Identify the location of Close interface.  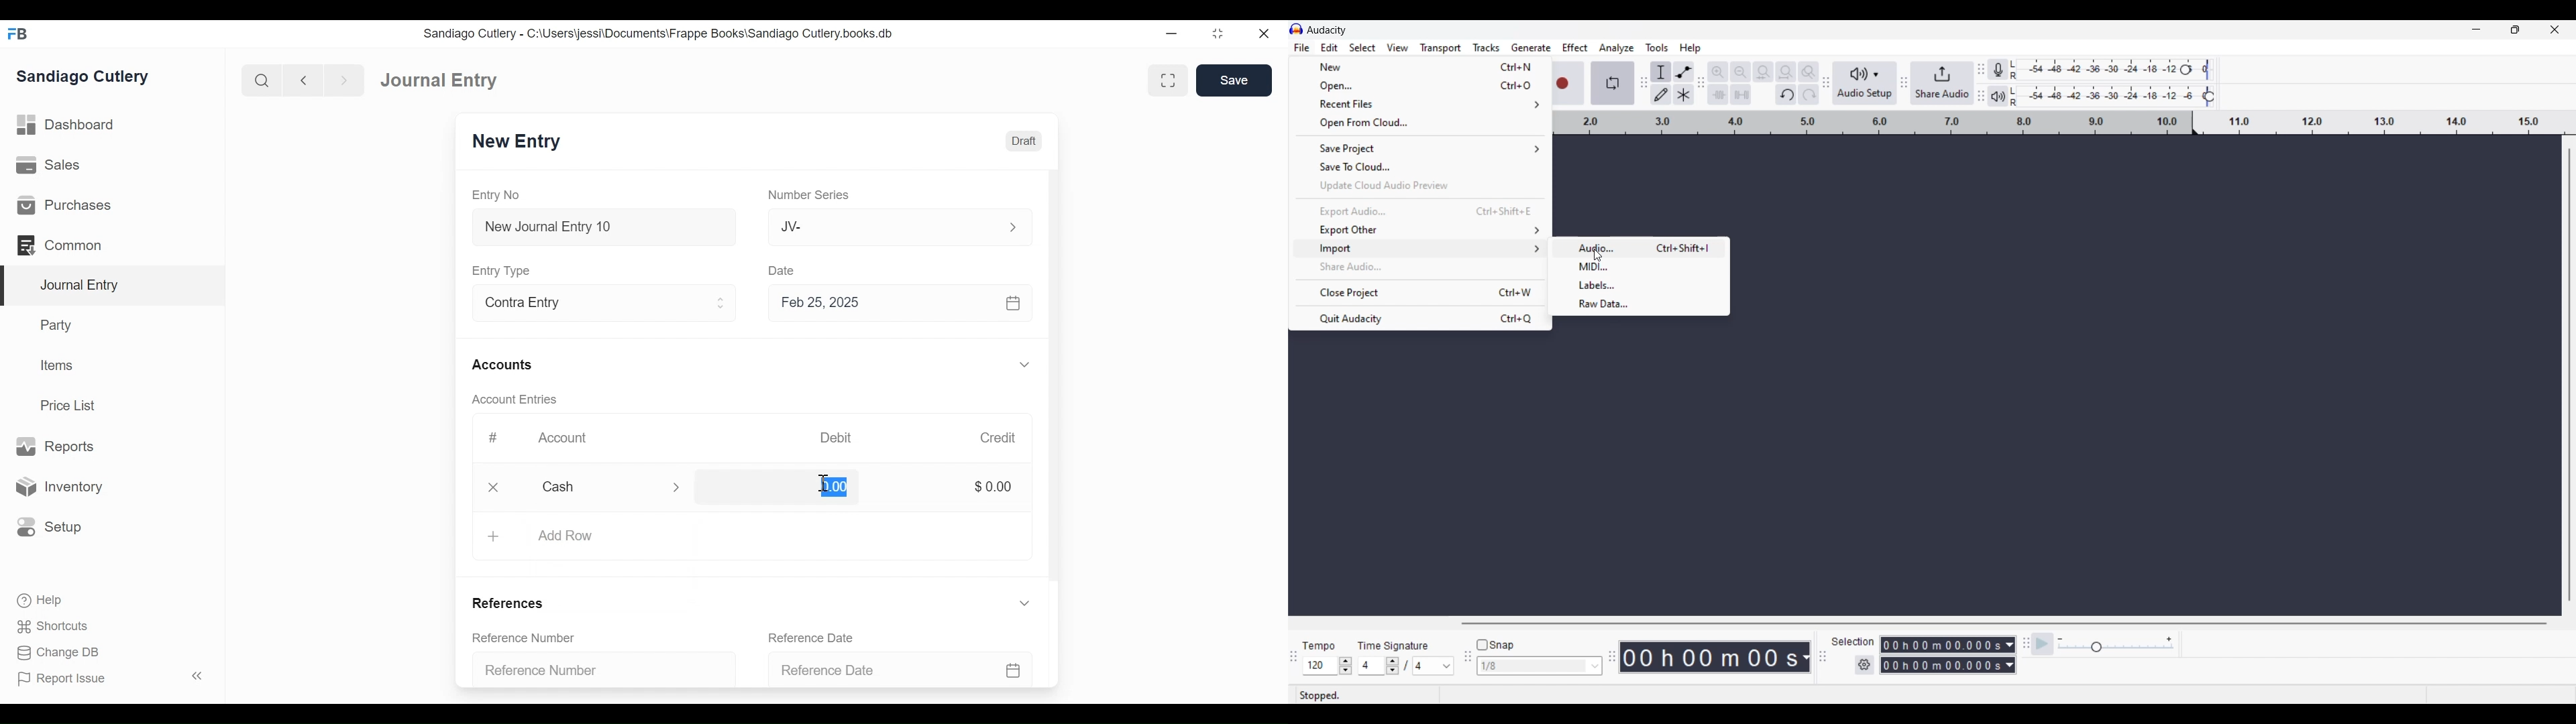
(2555, 29).